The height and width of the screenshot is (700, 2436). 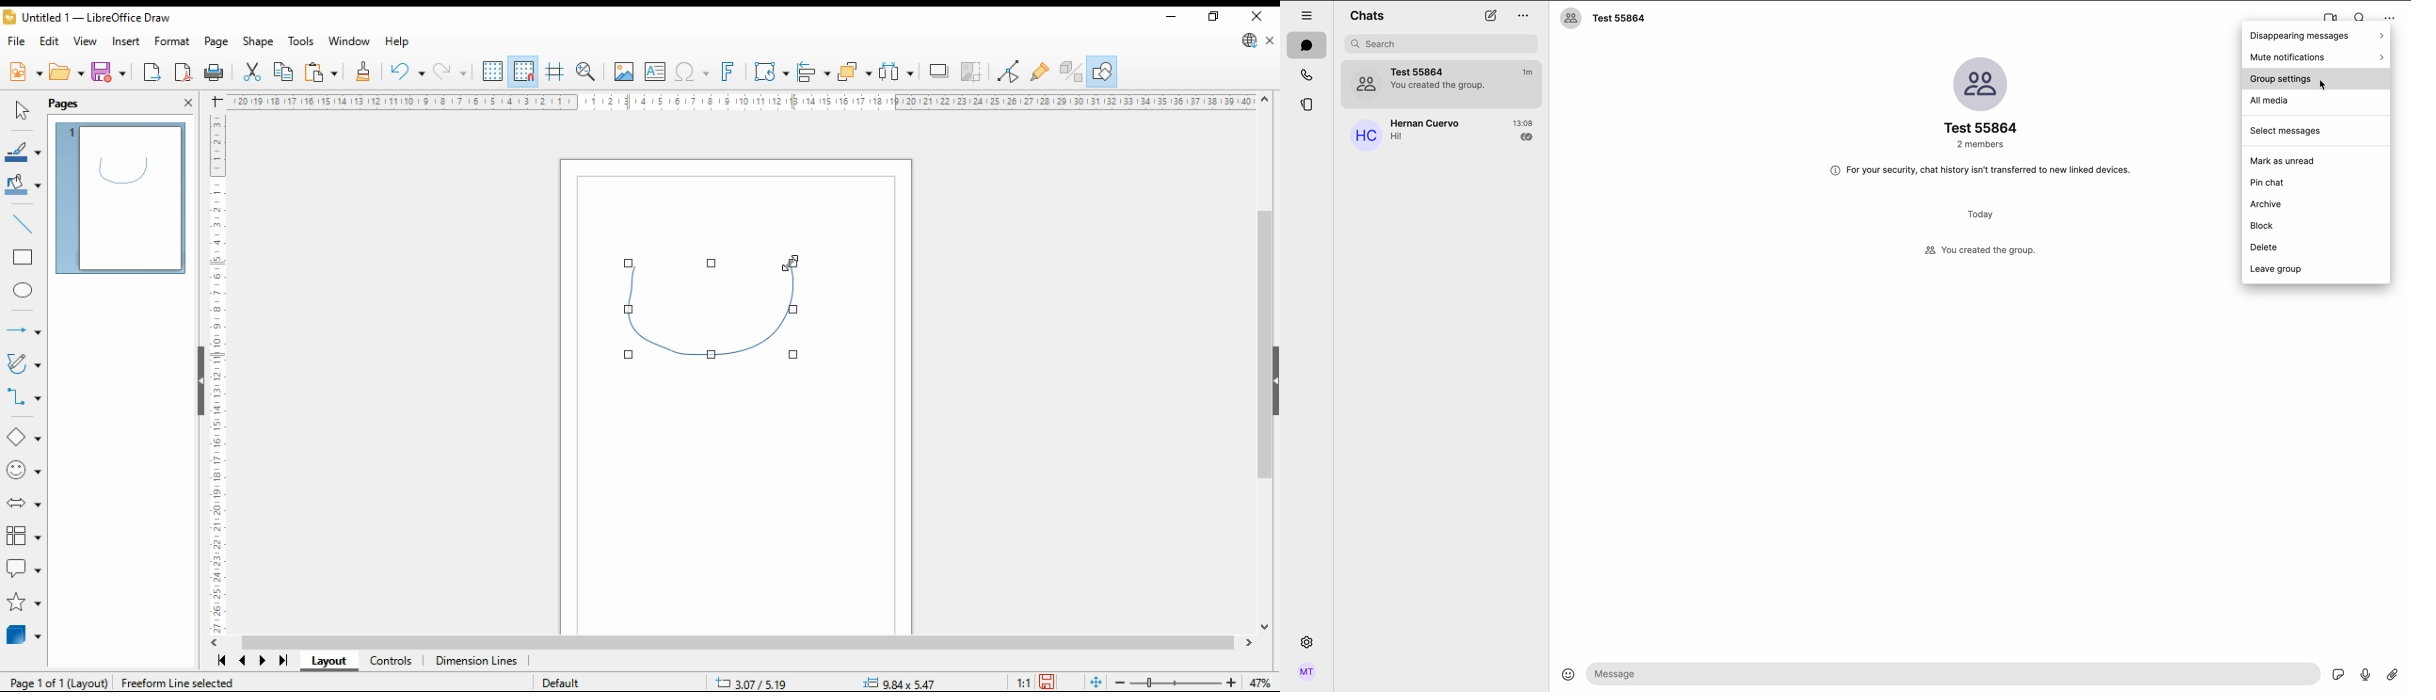 What do you see at coordinates (2389, 14) in the screenshot?
I see `options` at bounding box center [2389, 14].